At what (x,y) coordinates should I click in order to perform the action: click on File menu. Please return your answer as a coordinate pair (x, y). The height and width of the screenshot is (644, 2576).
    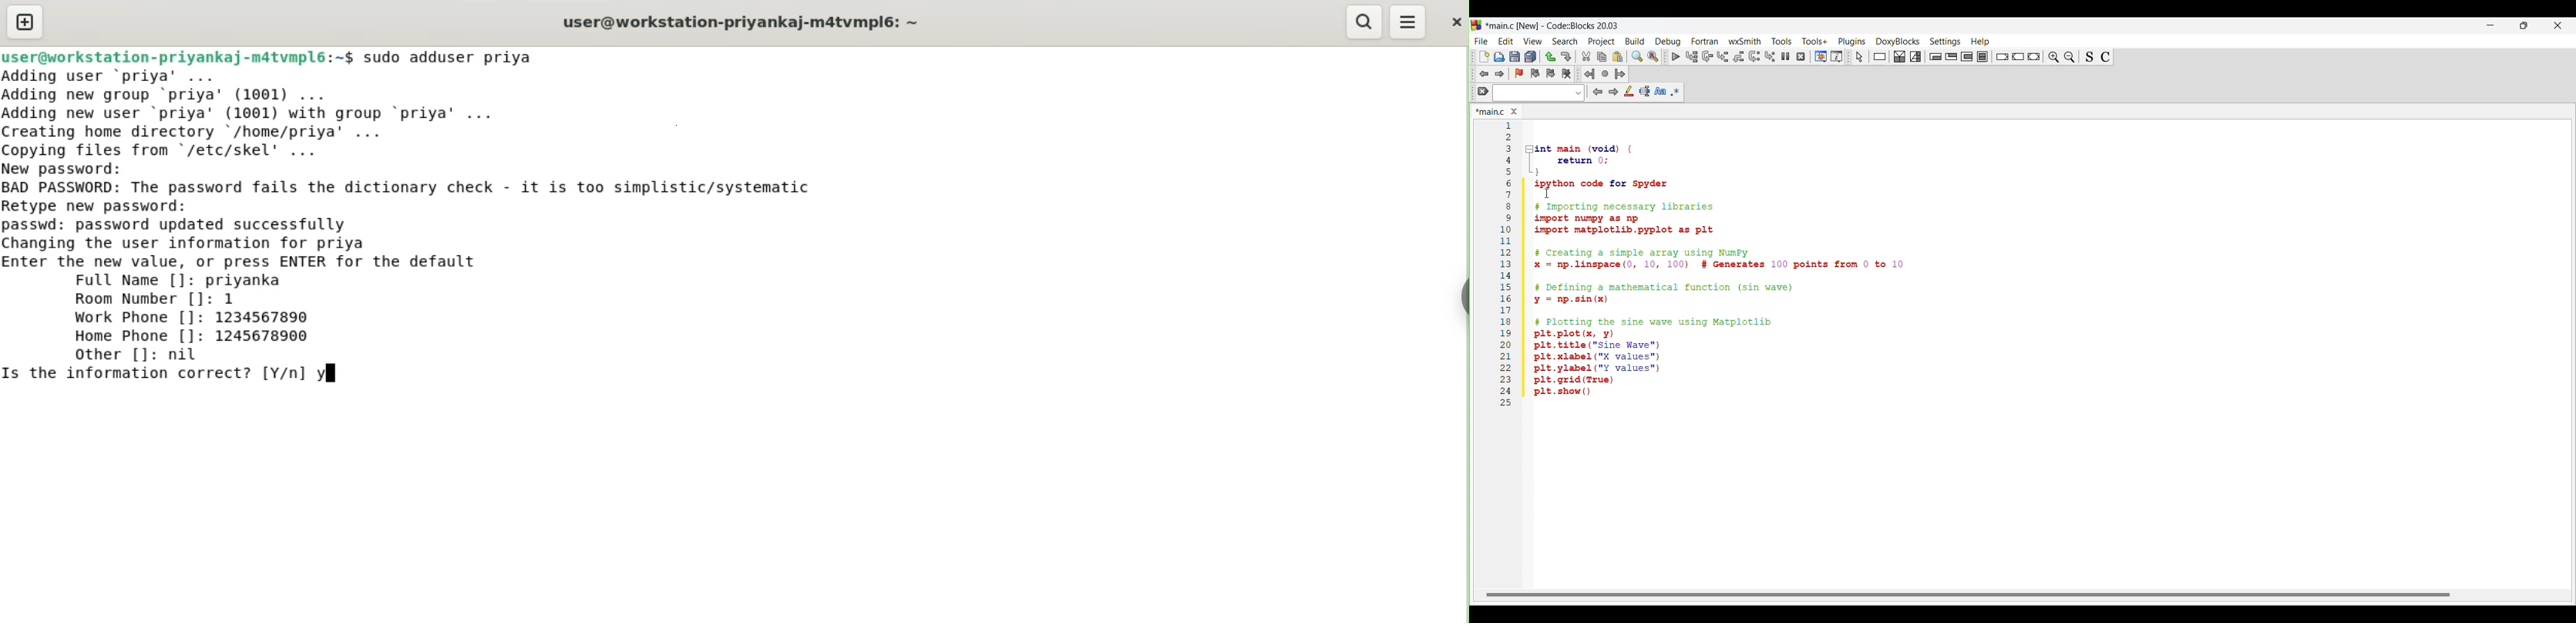
    Looking at the image, I should click on (1481, 42).